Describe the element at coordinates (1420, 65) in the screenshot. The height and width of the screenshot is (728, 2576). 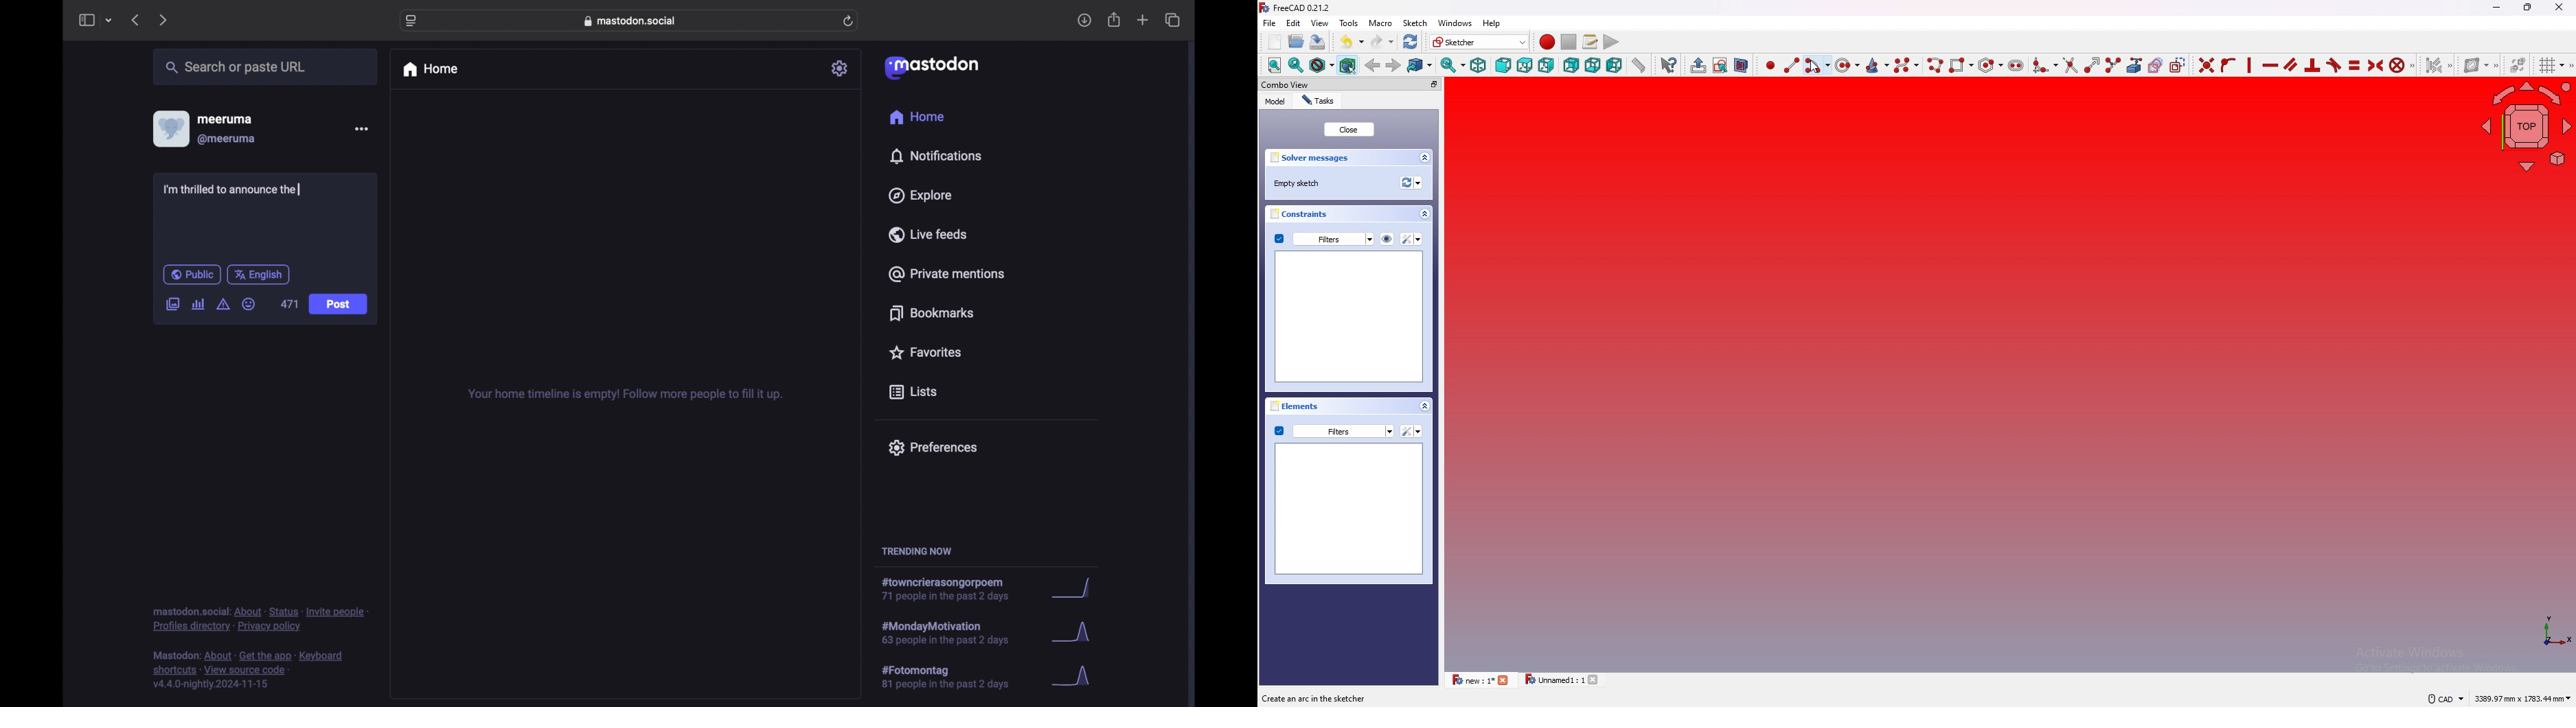
I see `go to linked object` at that location.